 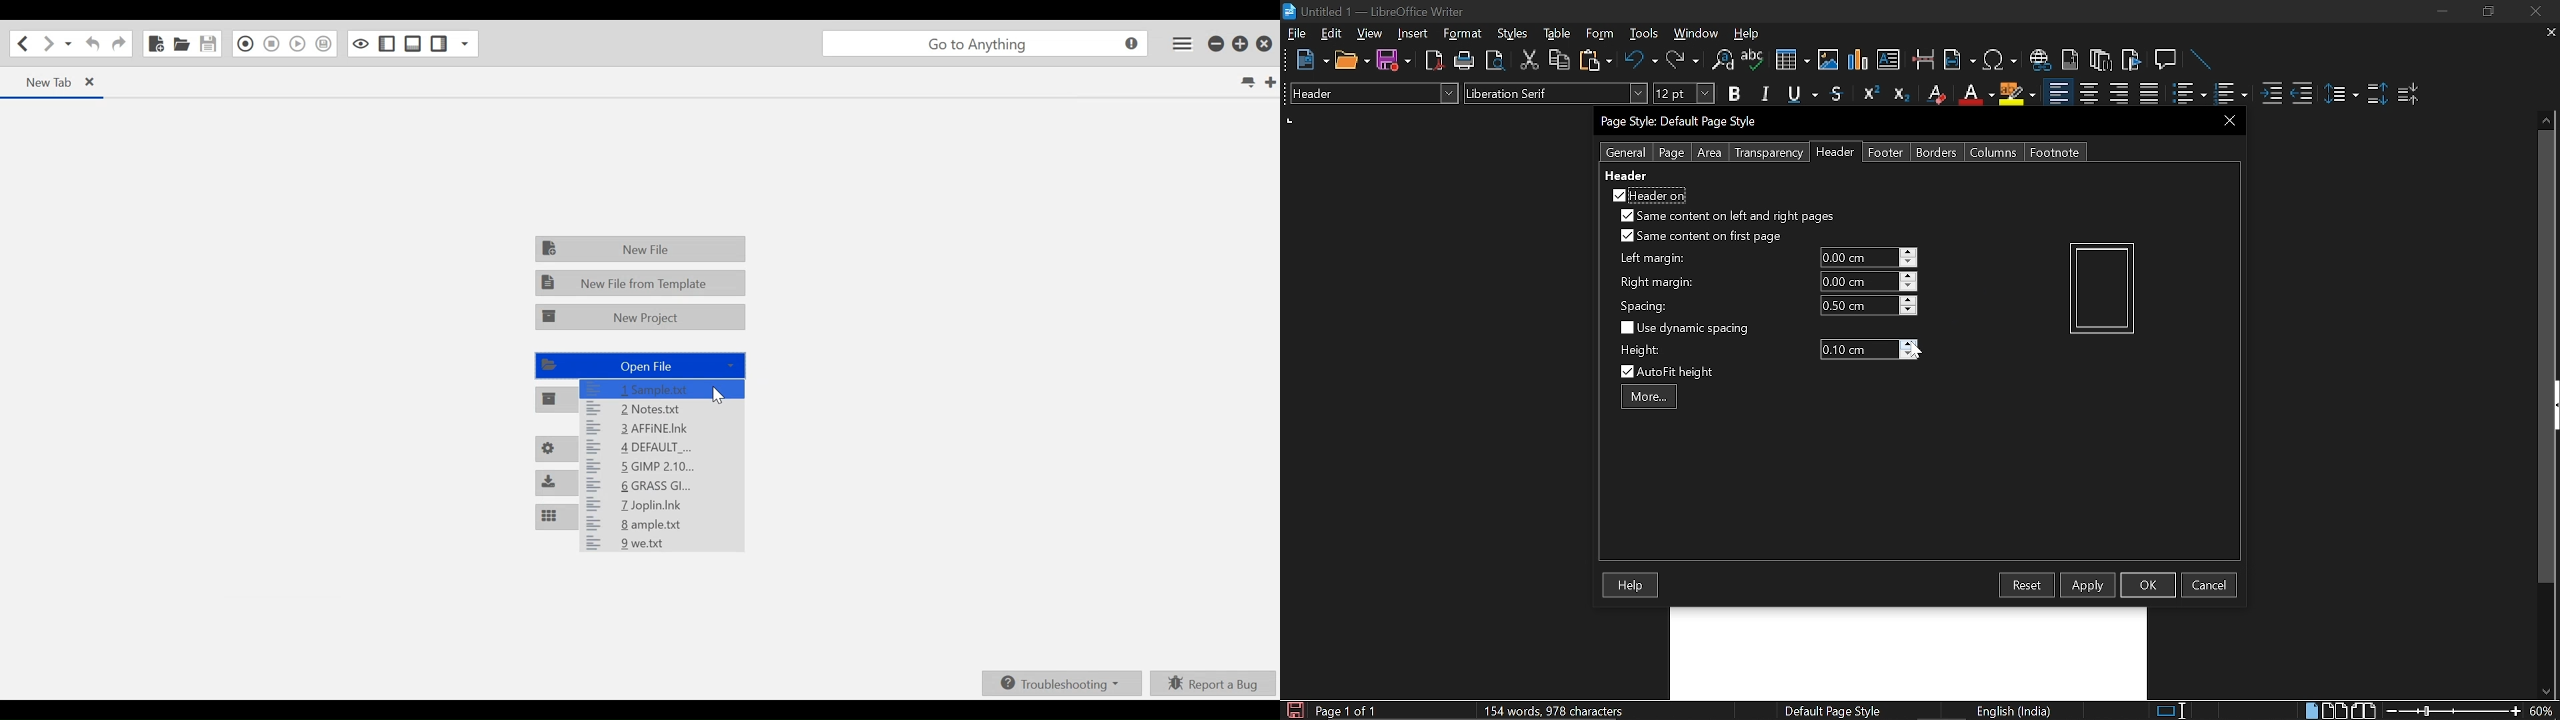 I want to click on Move up, so click(x=2547, y=118).